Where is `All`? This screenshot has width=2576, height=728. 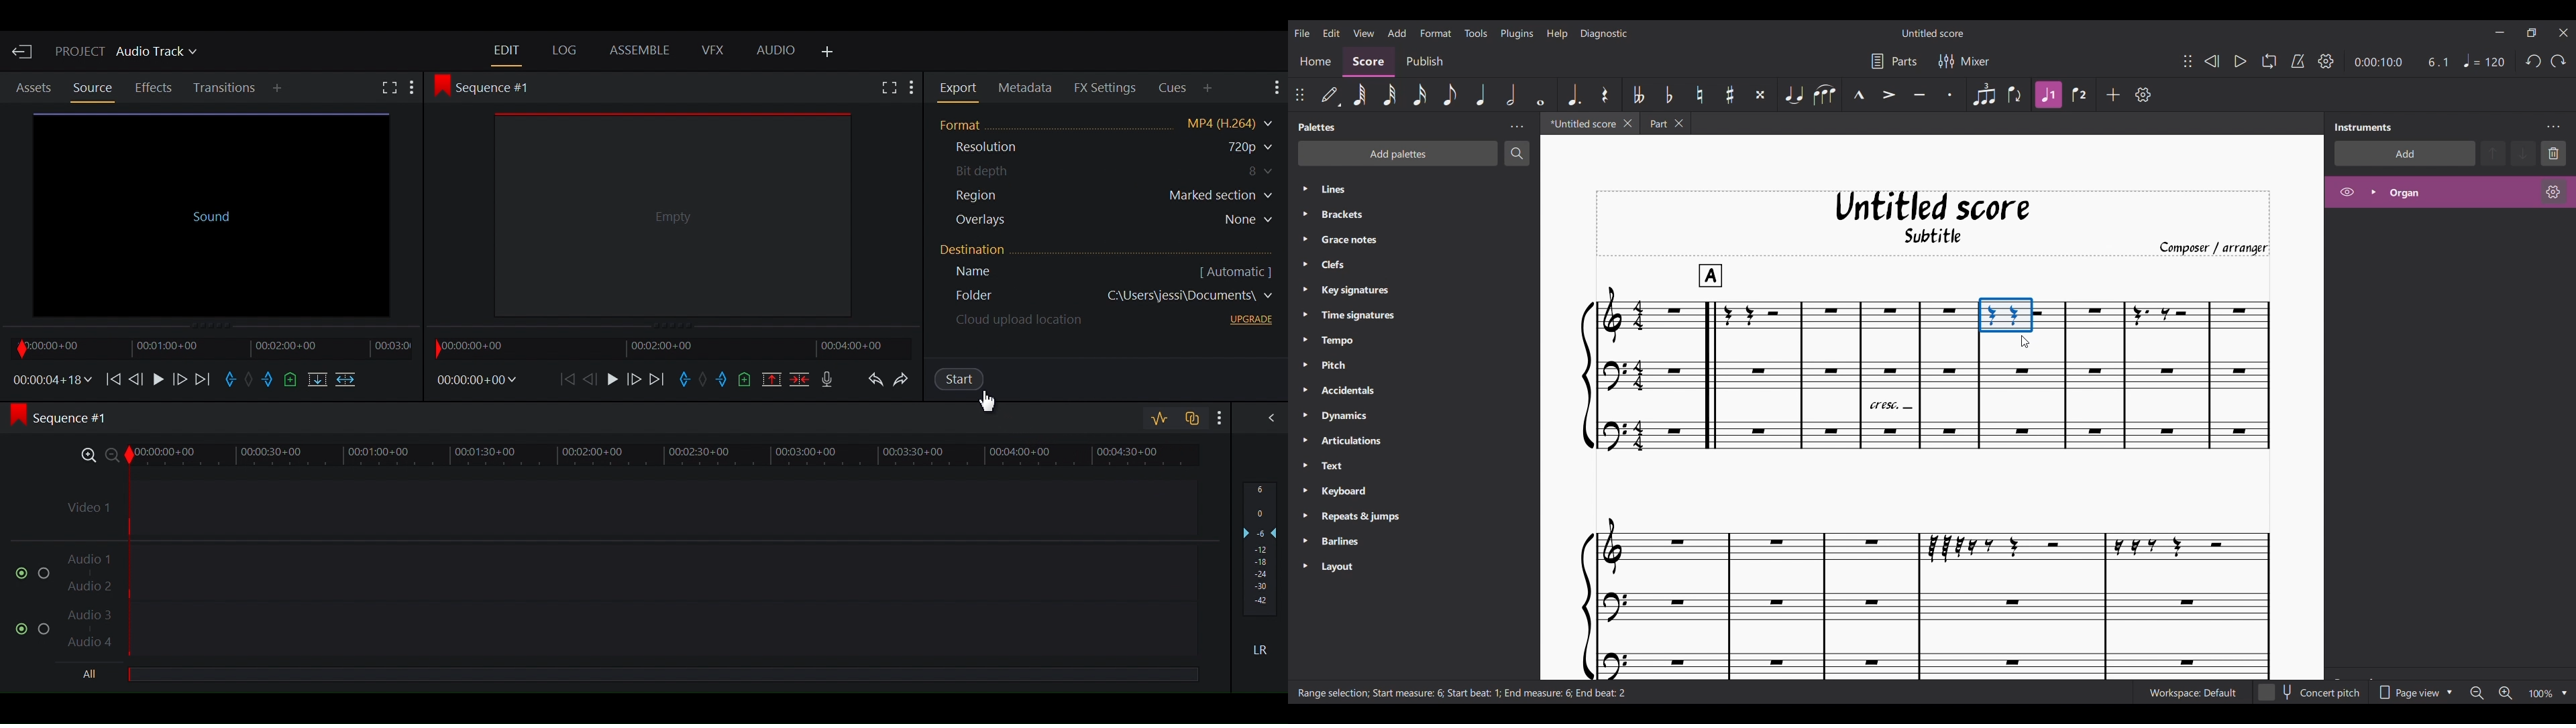 All is located at coordinates (662, 676).